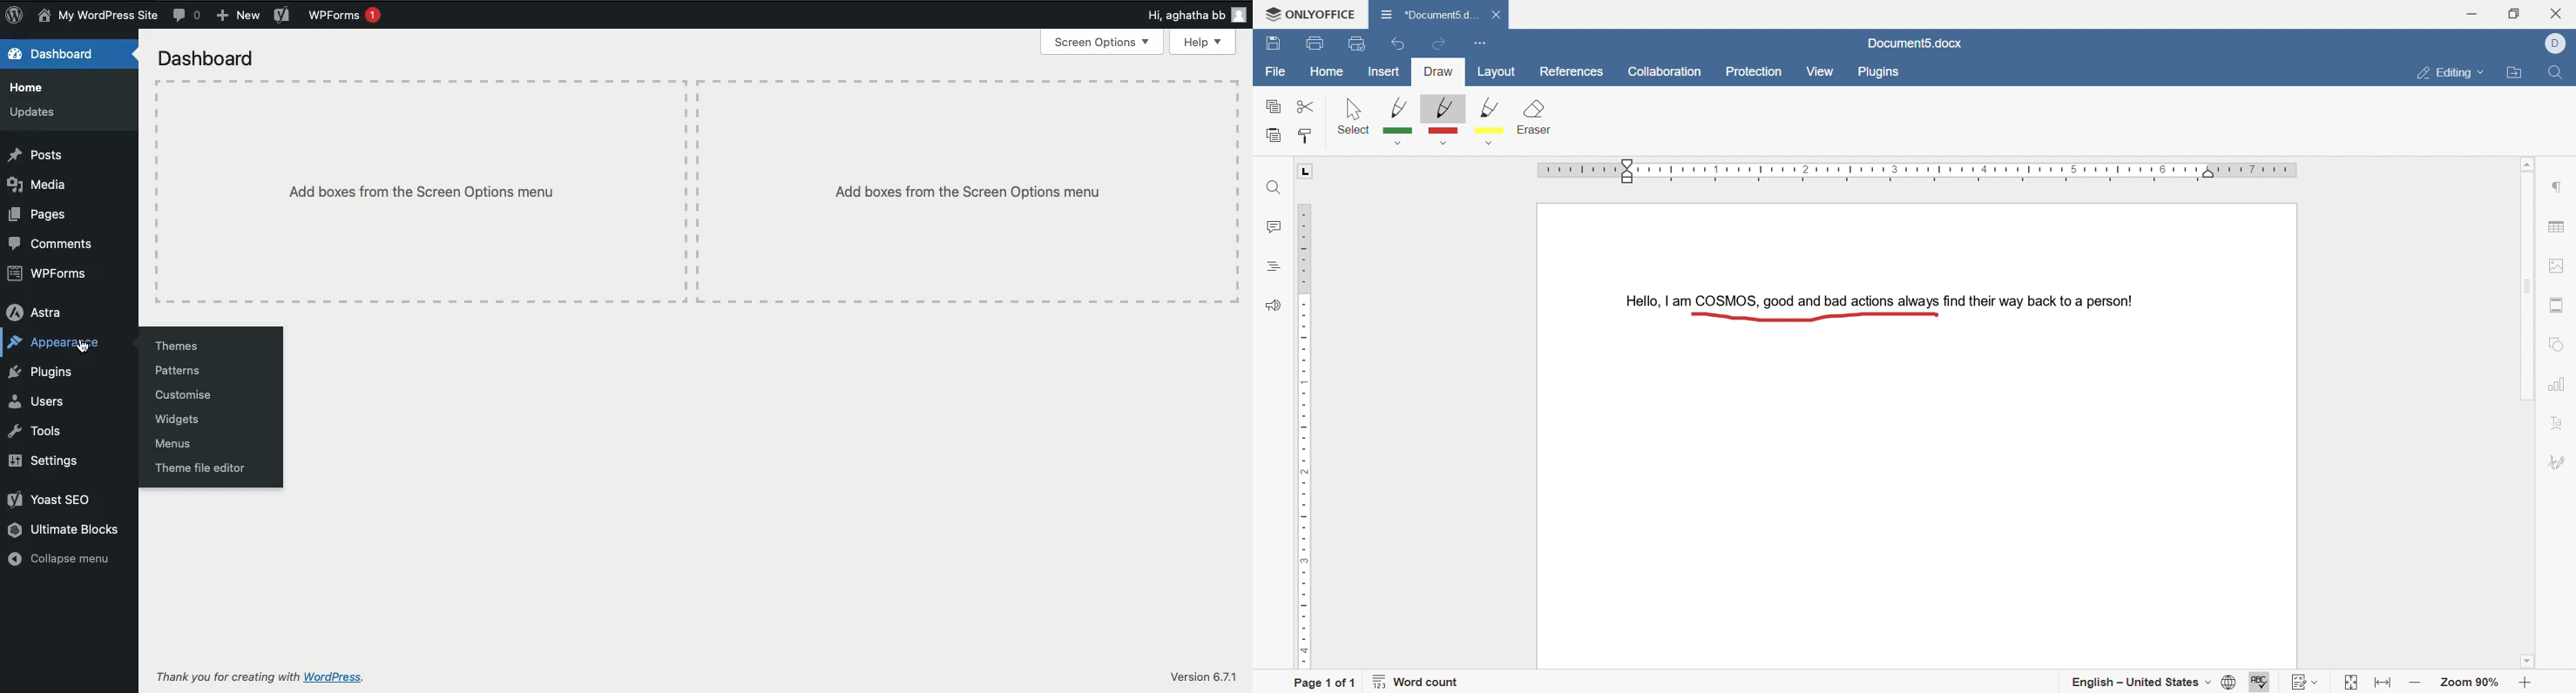 The height and width of the screenshot is (700, 2576). I want to click on close, so click(1499, 15).